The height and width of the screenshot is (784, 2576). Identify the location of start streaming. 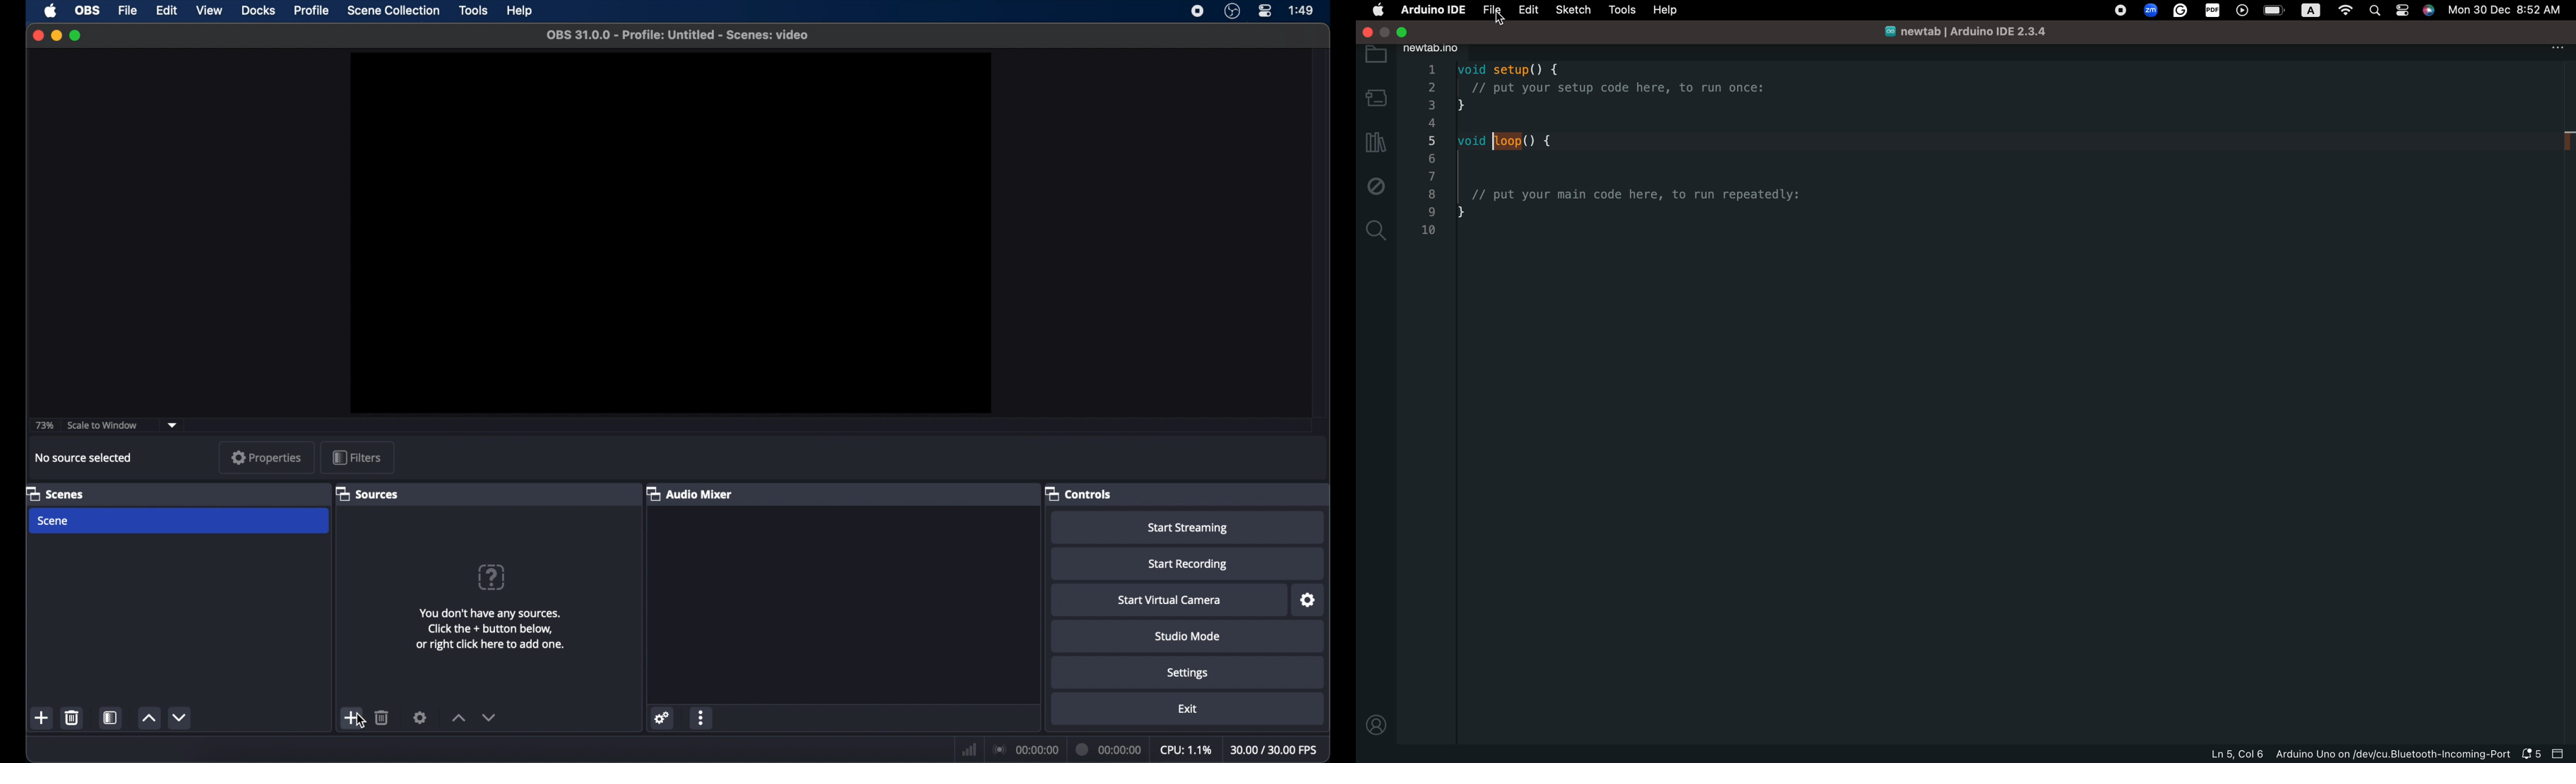
(1189, 528).